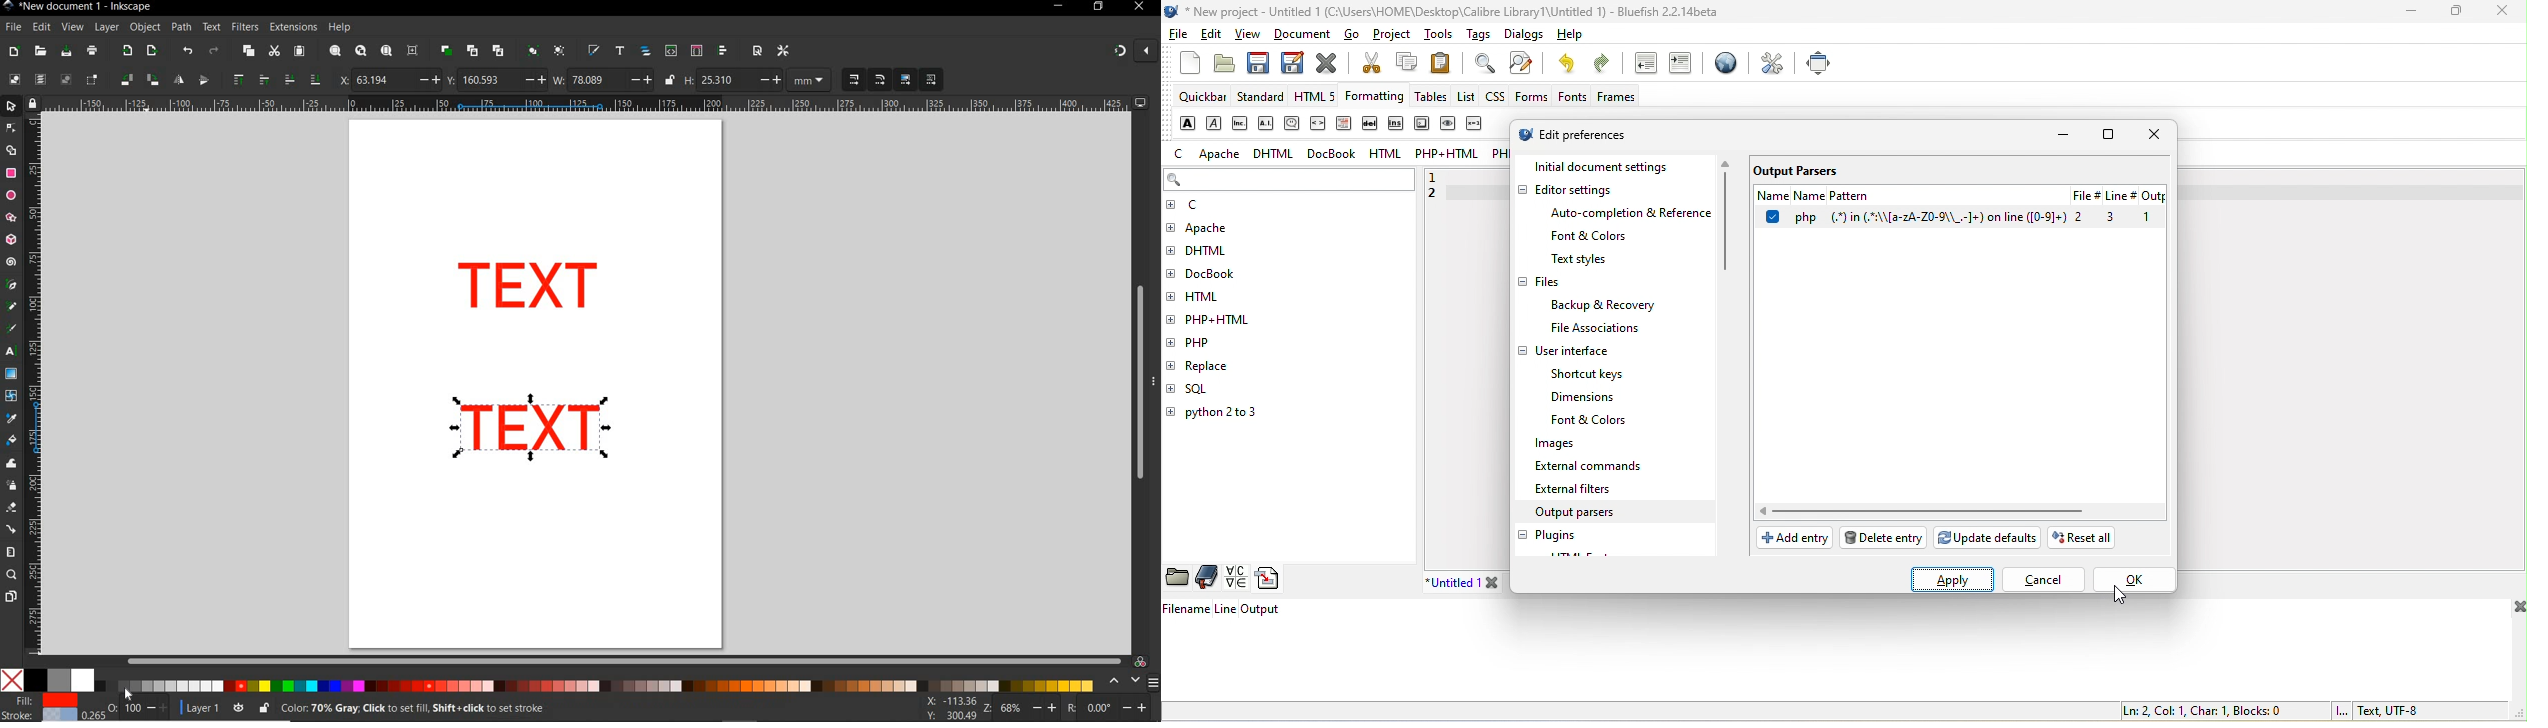 Image resolution: width=2548 pixels, height=728 pixels. What do you see at coordinates (530, 425) in the screenshot?
I see `text duplicate` at bounding box center [530, 425].